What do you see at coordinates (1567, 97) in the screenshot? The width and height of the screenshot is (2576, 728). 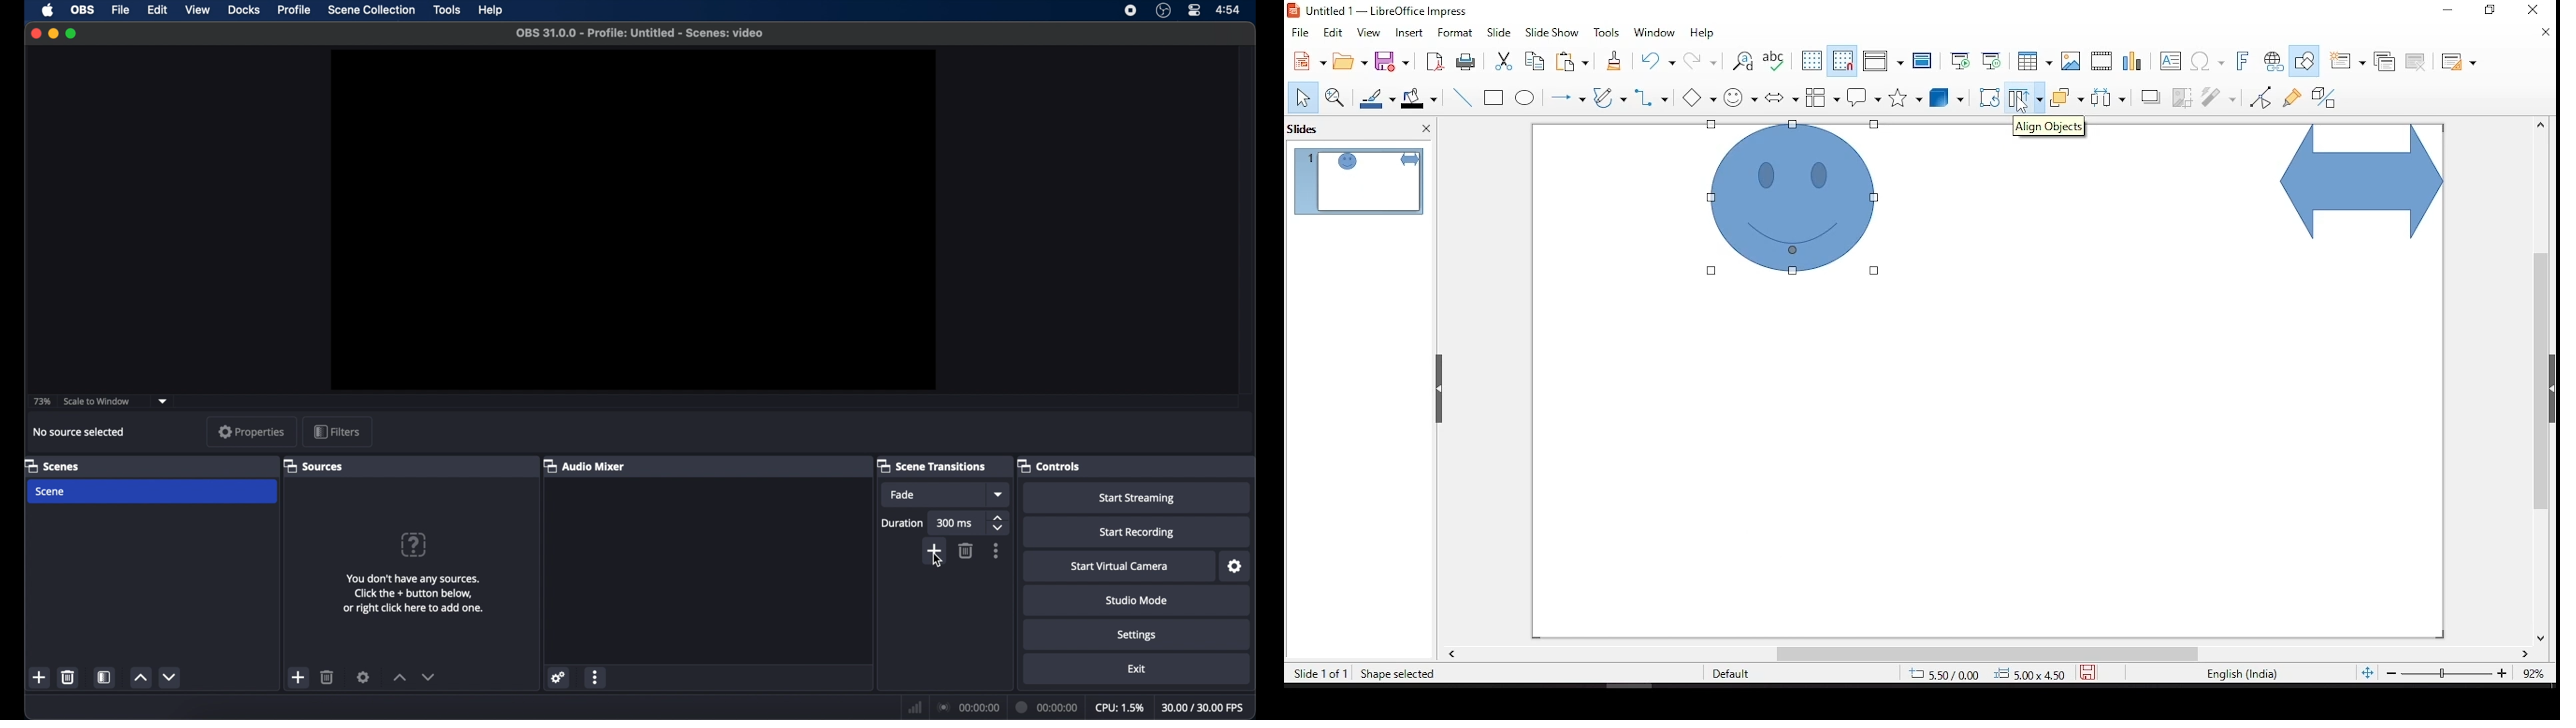 I see `lines and arrows` at bounding box center [1567, 97].